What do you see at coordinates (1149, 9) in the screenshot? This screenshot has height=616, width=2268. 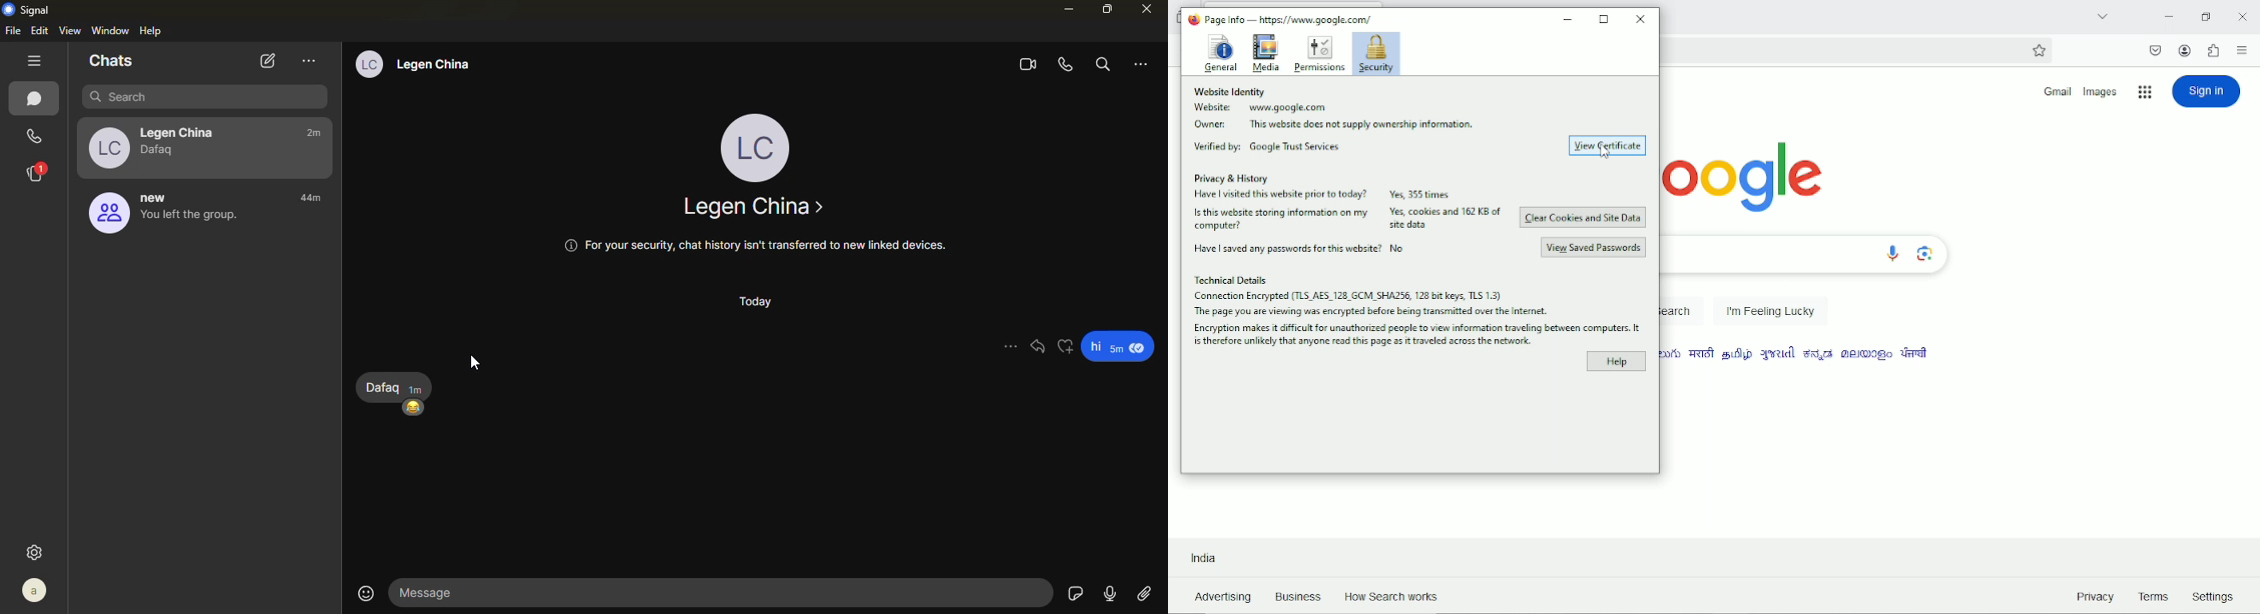 I see `close` at bounding box center [1149, 9].